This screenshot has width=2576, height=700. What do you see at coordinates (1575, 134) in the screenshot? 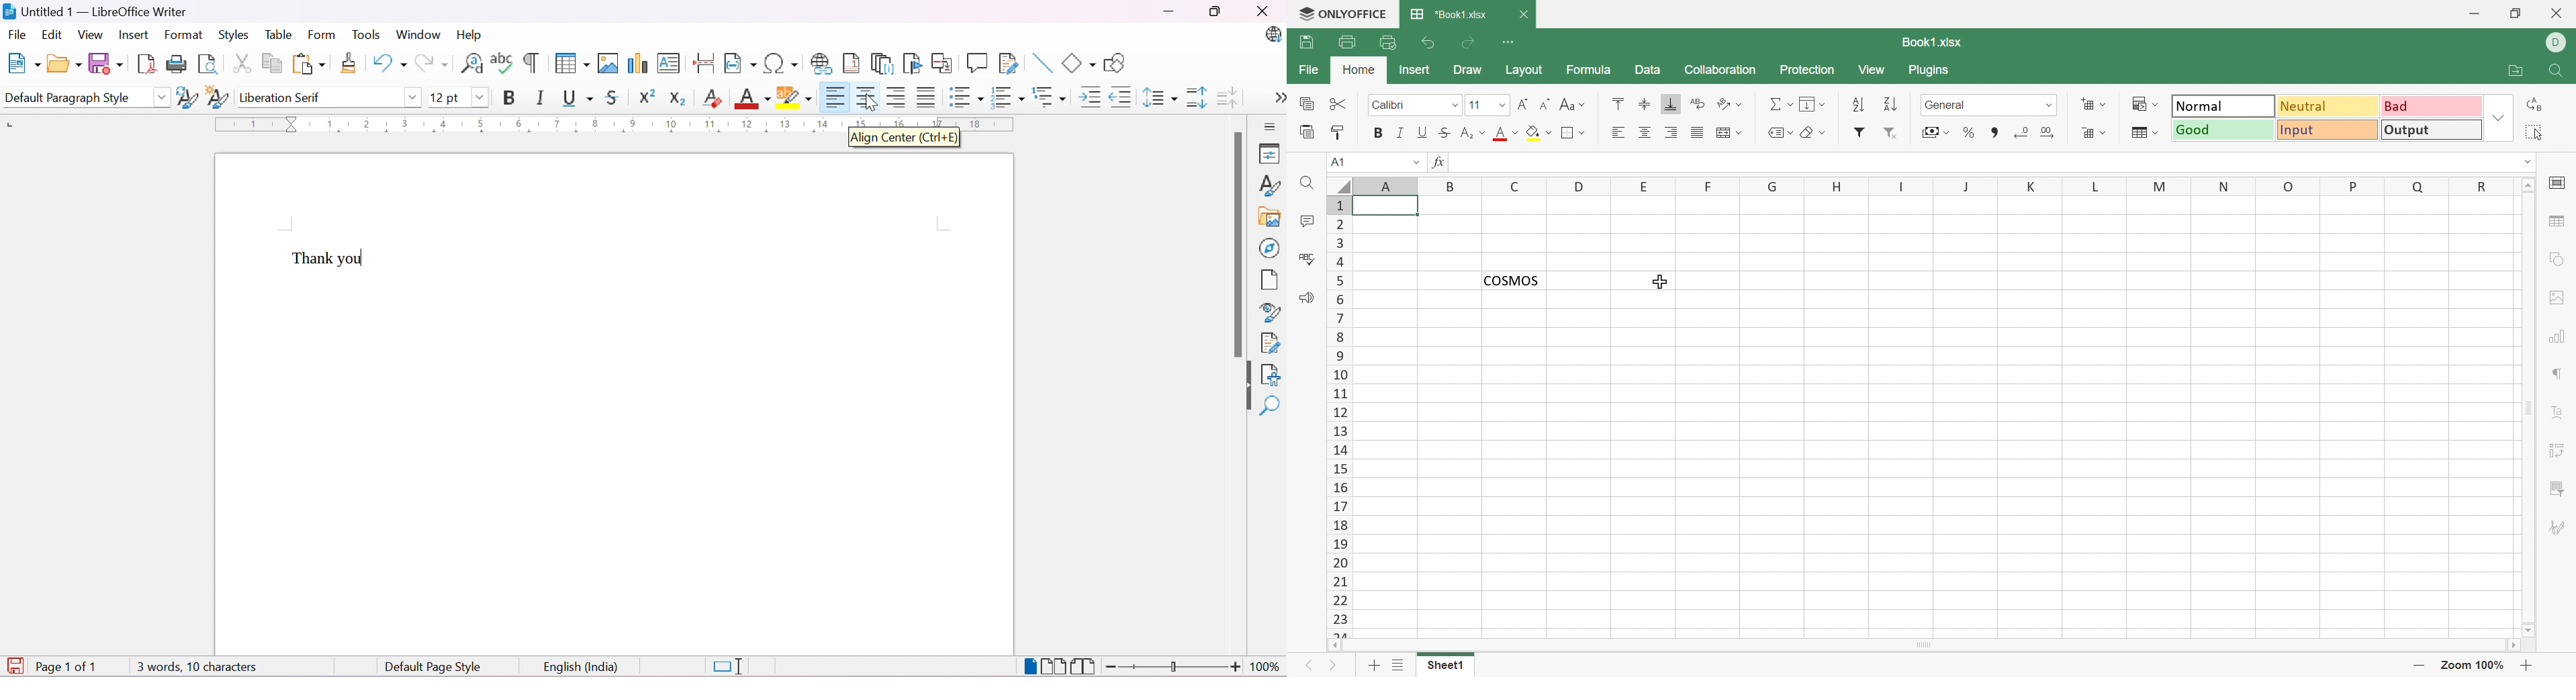
I see `Borders` at bounding box center [1575, 134].